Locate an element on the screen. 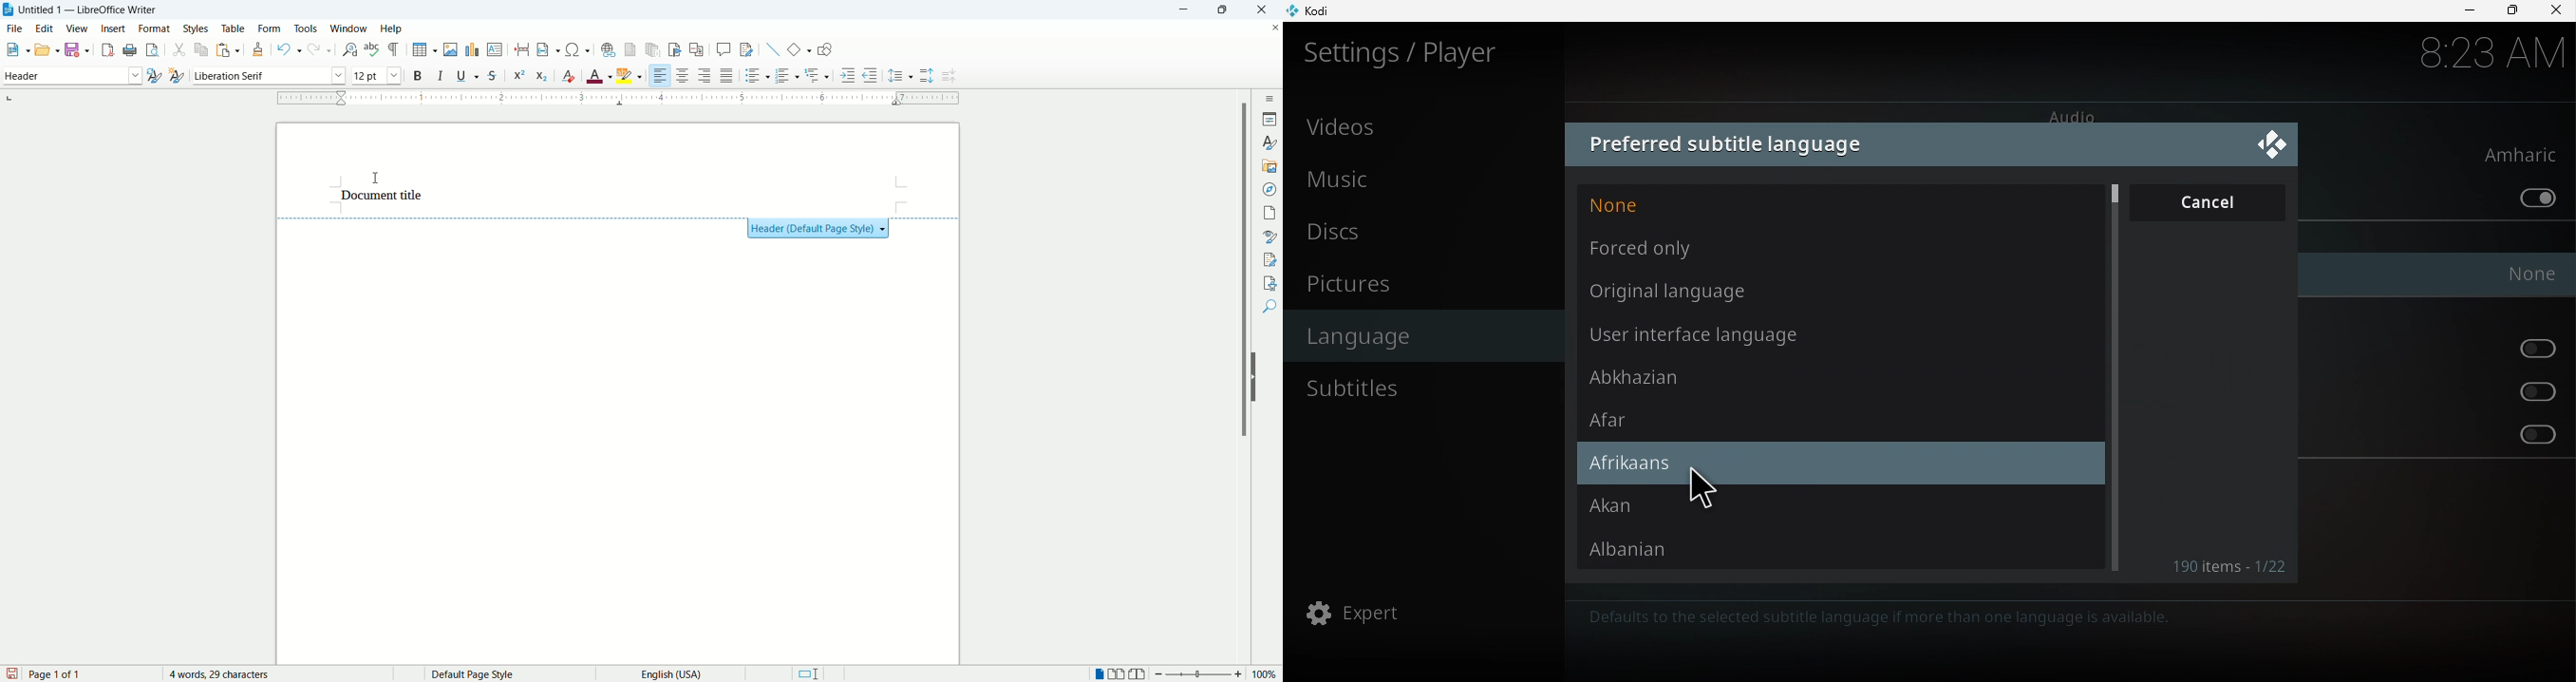 The image size is (2576, 700). Untitles 1 - LibreOffice Writer is located at coordinates (91, 8).